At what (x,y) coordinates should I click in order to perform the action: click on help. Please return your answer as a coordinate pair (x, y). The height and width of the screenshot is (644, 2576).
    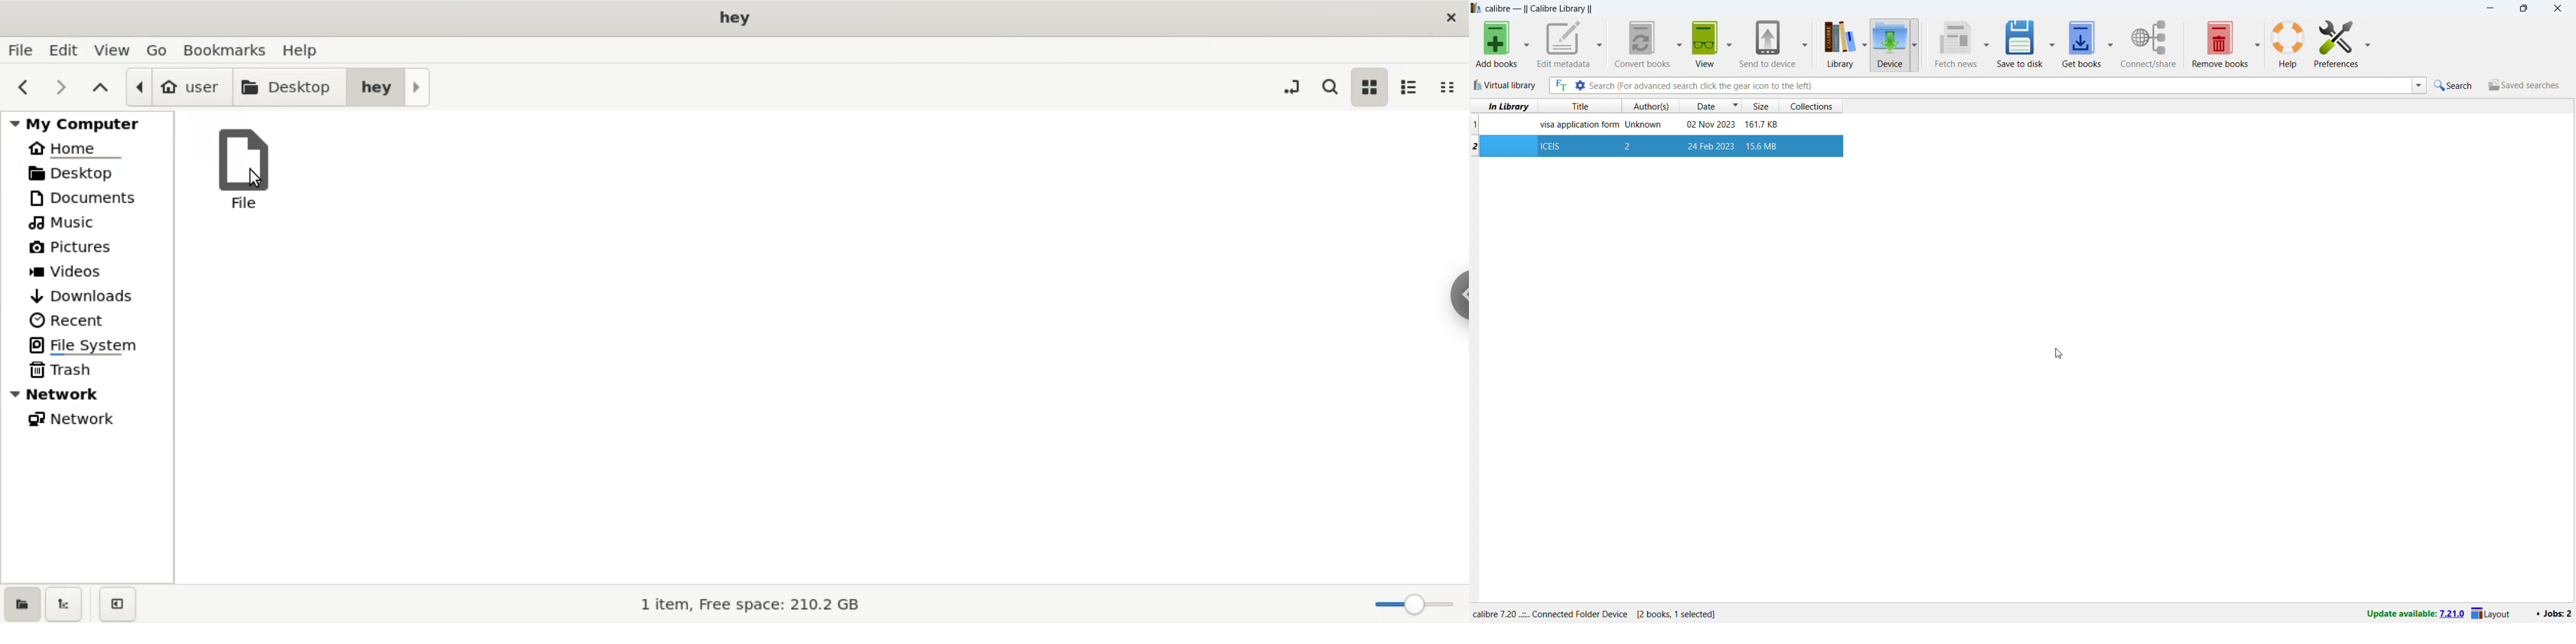
    Looking at the image, I should click on (2288, 43).